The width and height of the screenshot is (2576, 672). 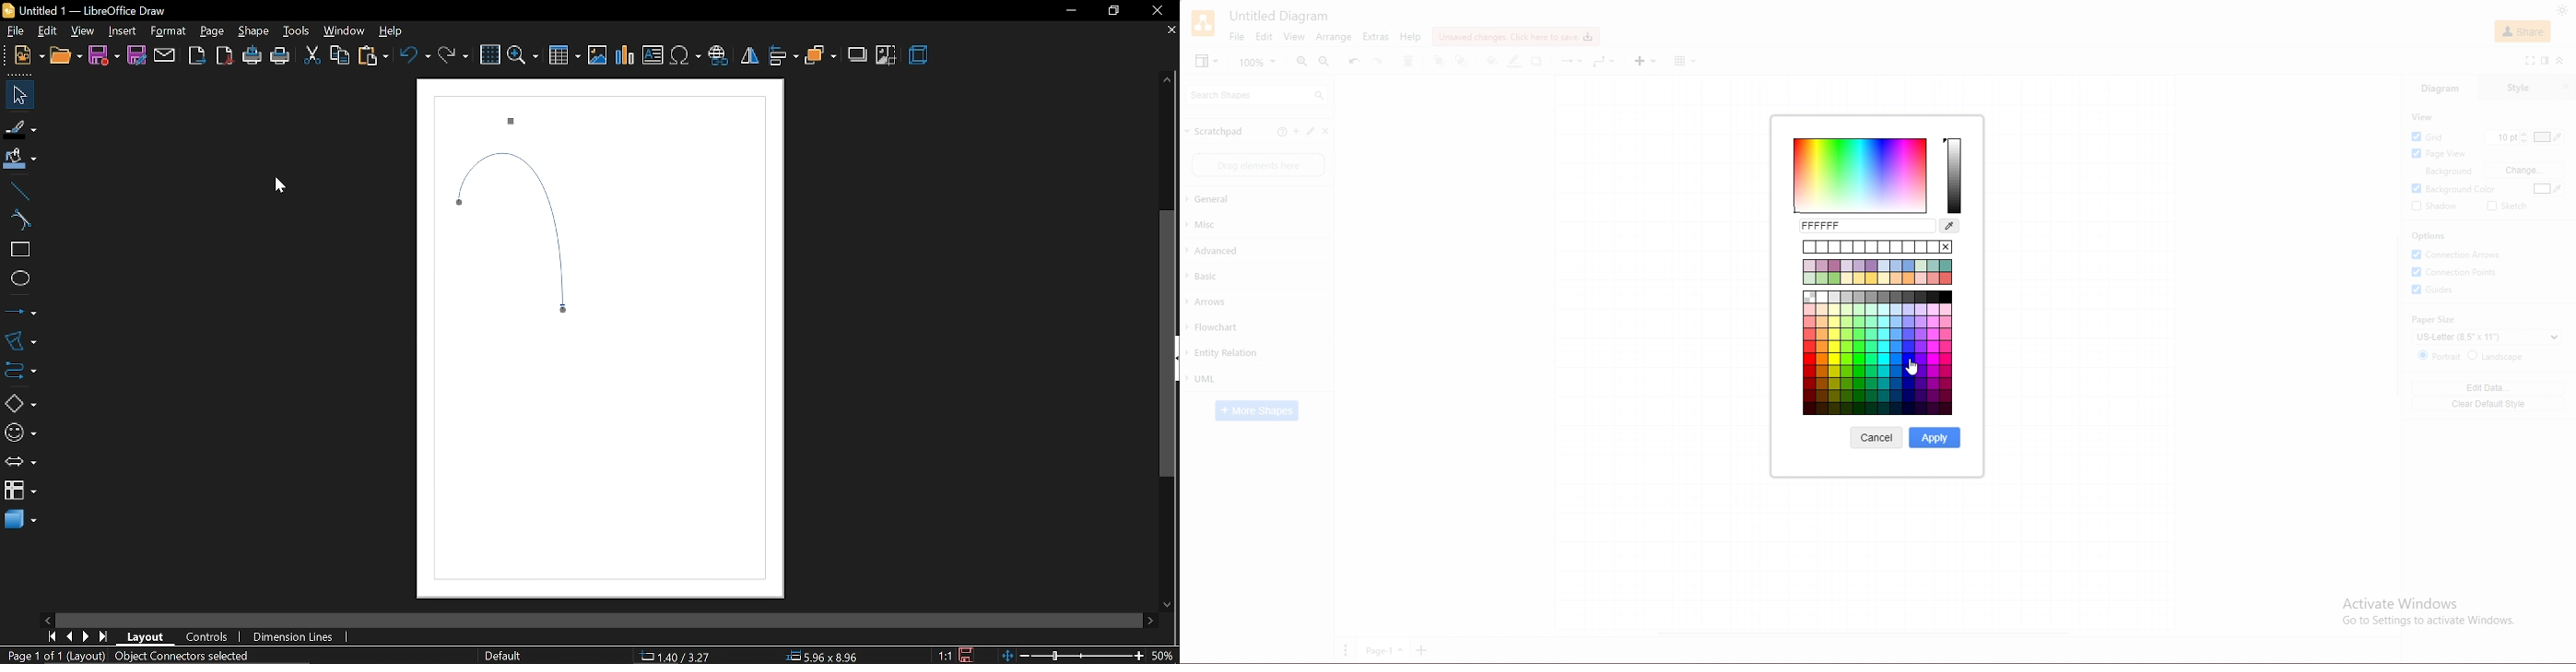 What do you see at coordinates (19, 522) in the screenshot?
I see `3d shapes` at bounding box center [19, 522].